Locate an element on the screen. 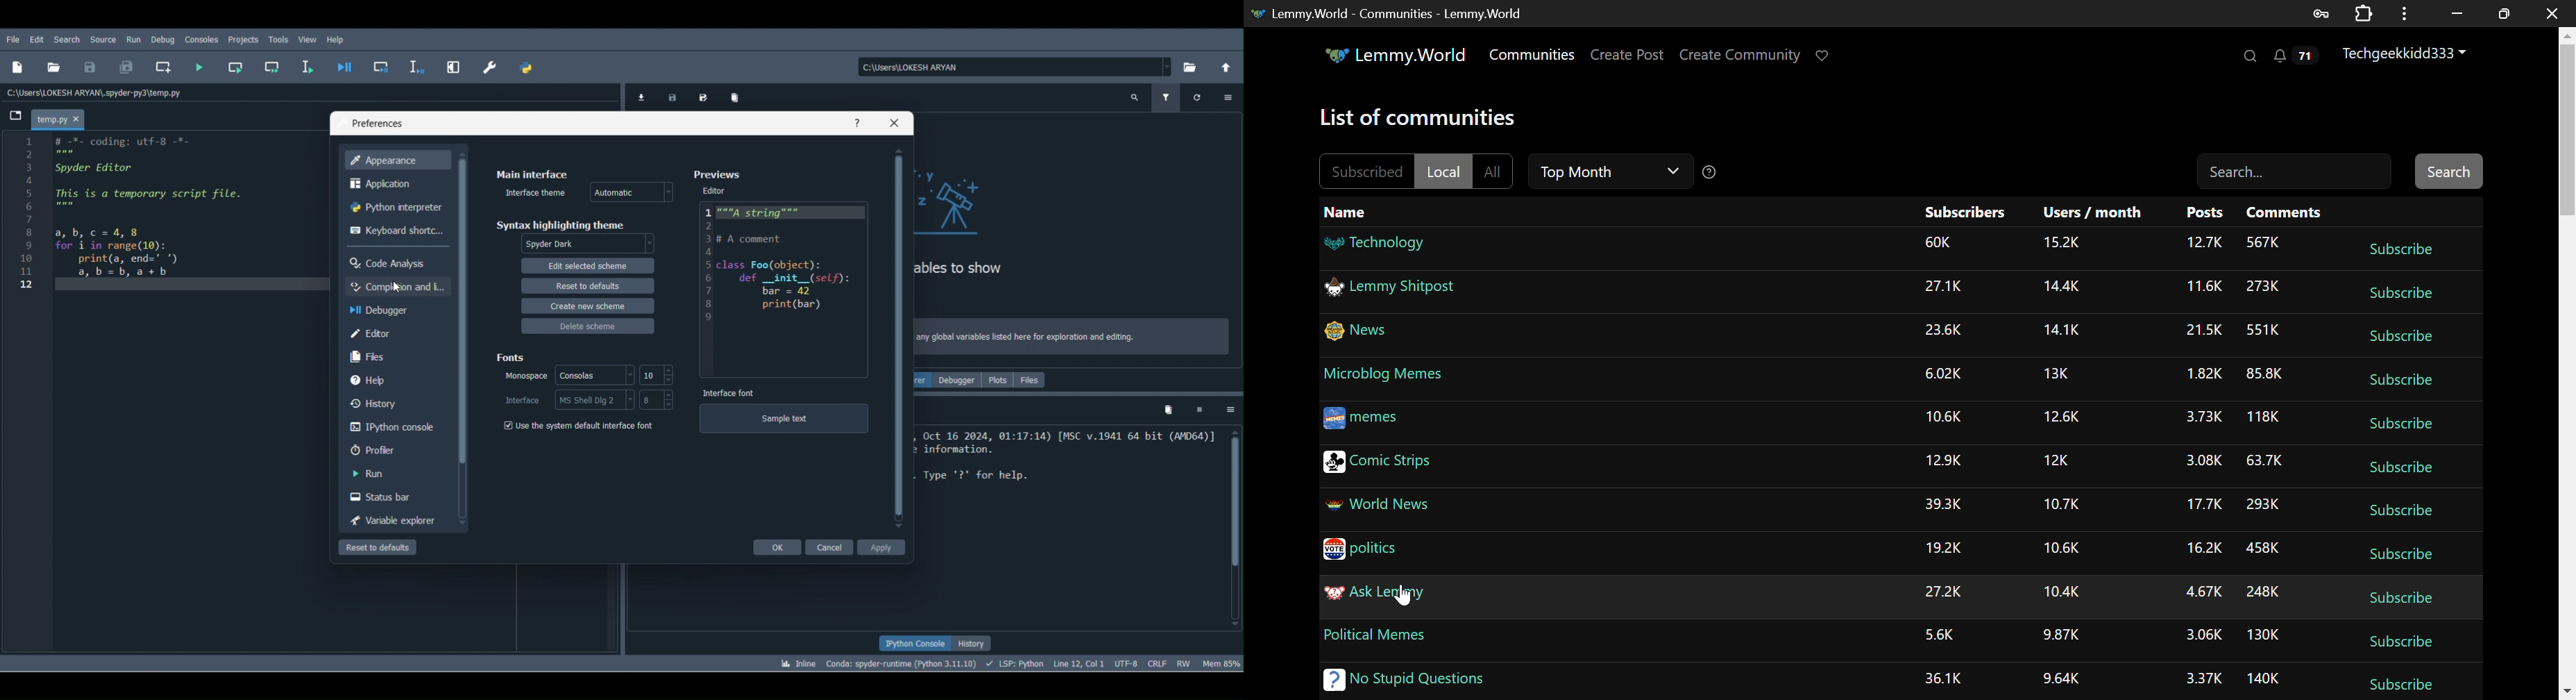 This screenshot has height=700, width=2576. Run is located at coordinates (135, 42).